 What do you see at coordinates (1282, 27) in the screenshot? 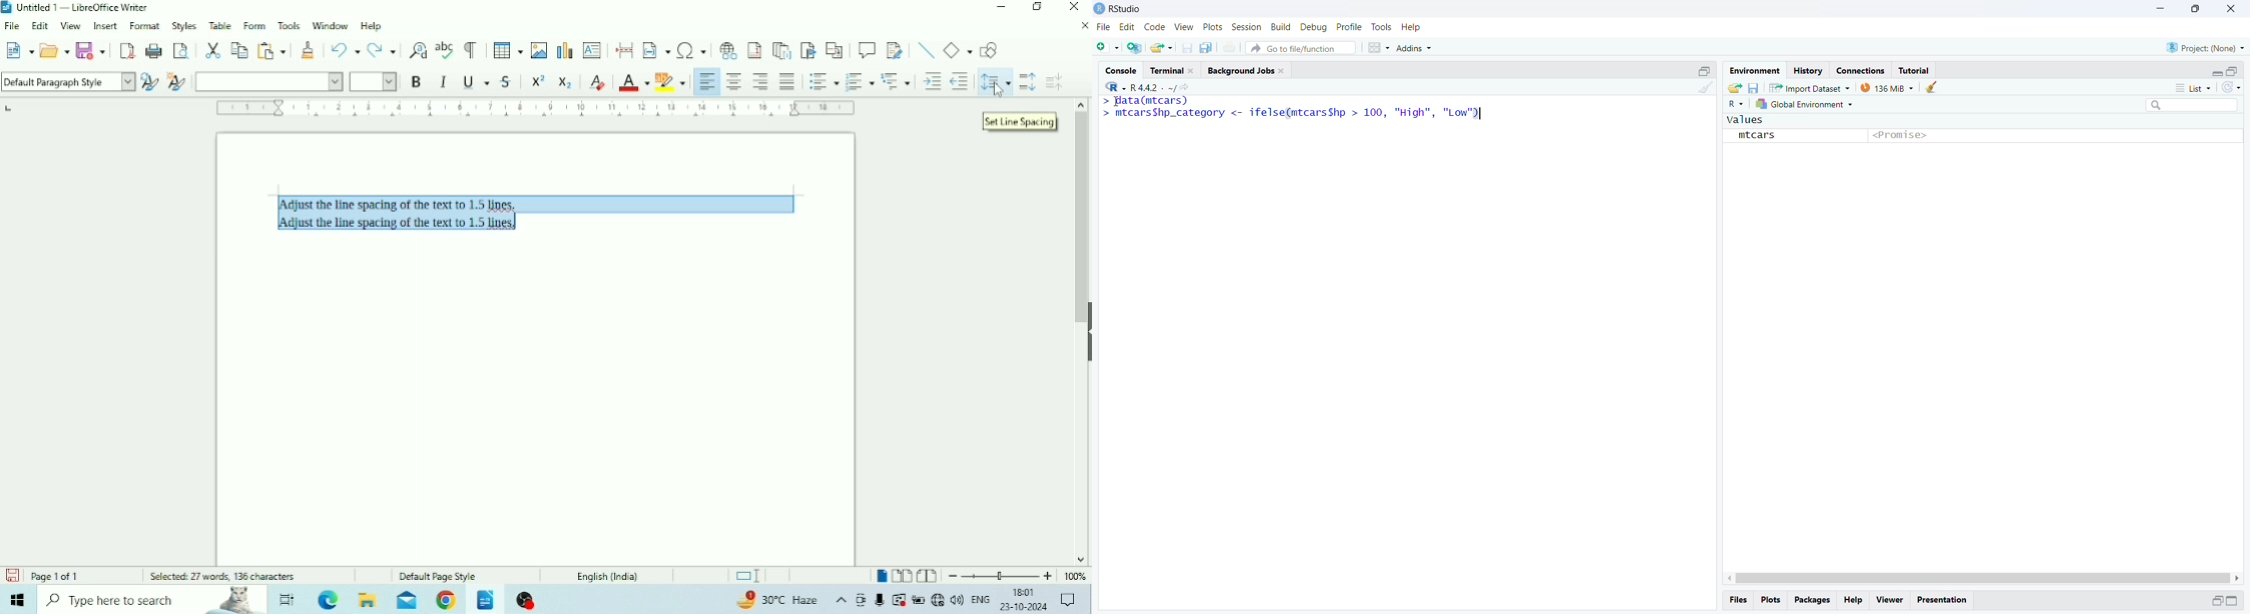
I see `Build` at bounding box center [1282, 27].